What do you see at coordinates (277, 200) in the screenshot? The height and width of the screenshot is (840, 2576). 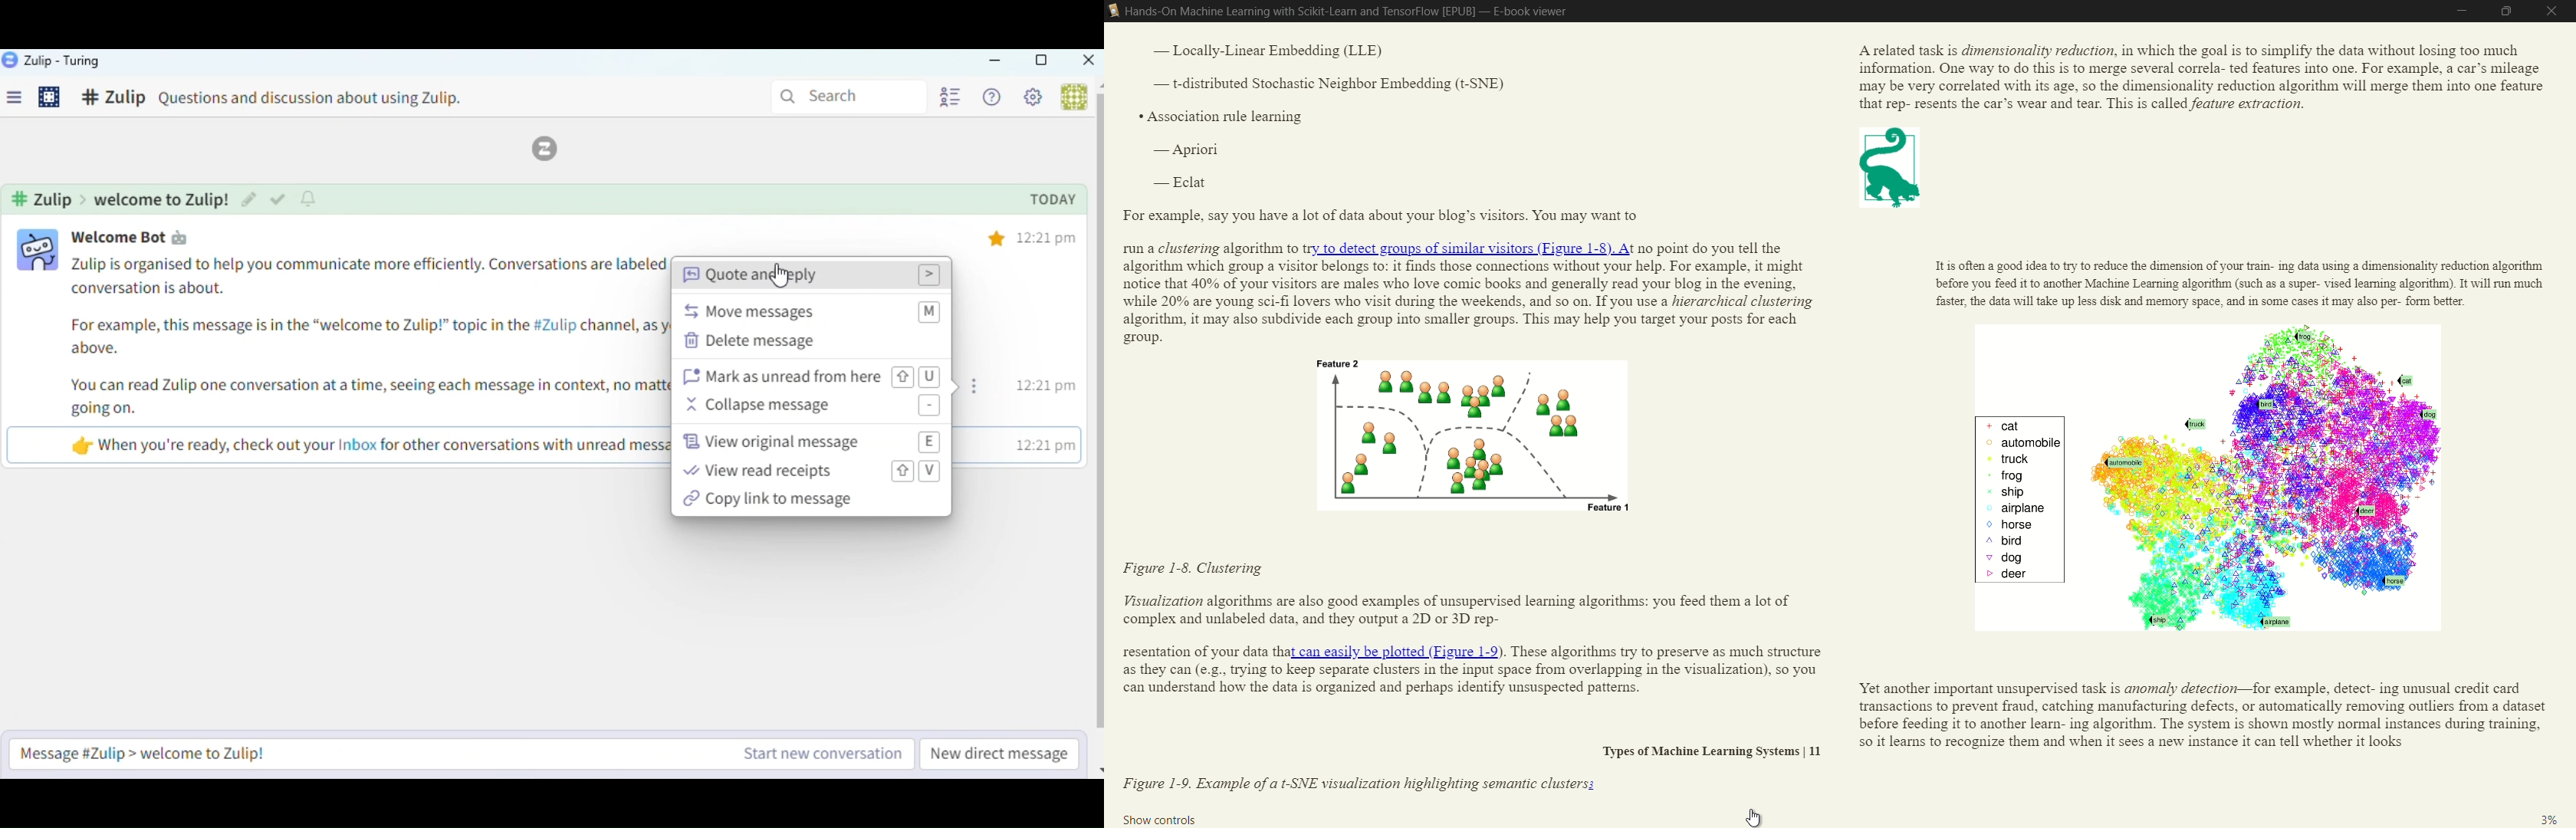 I see `mark` at bounding box center [277, 200].